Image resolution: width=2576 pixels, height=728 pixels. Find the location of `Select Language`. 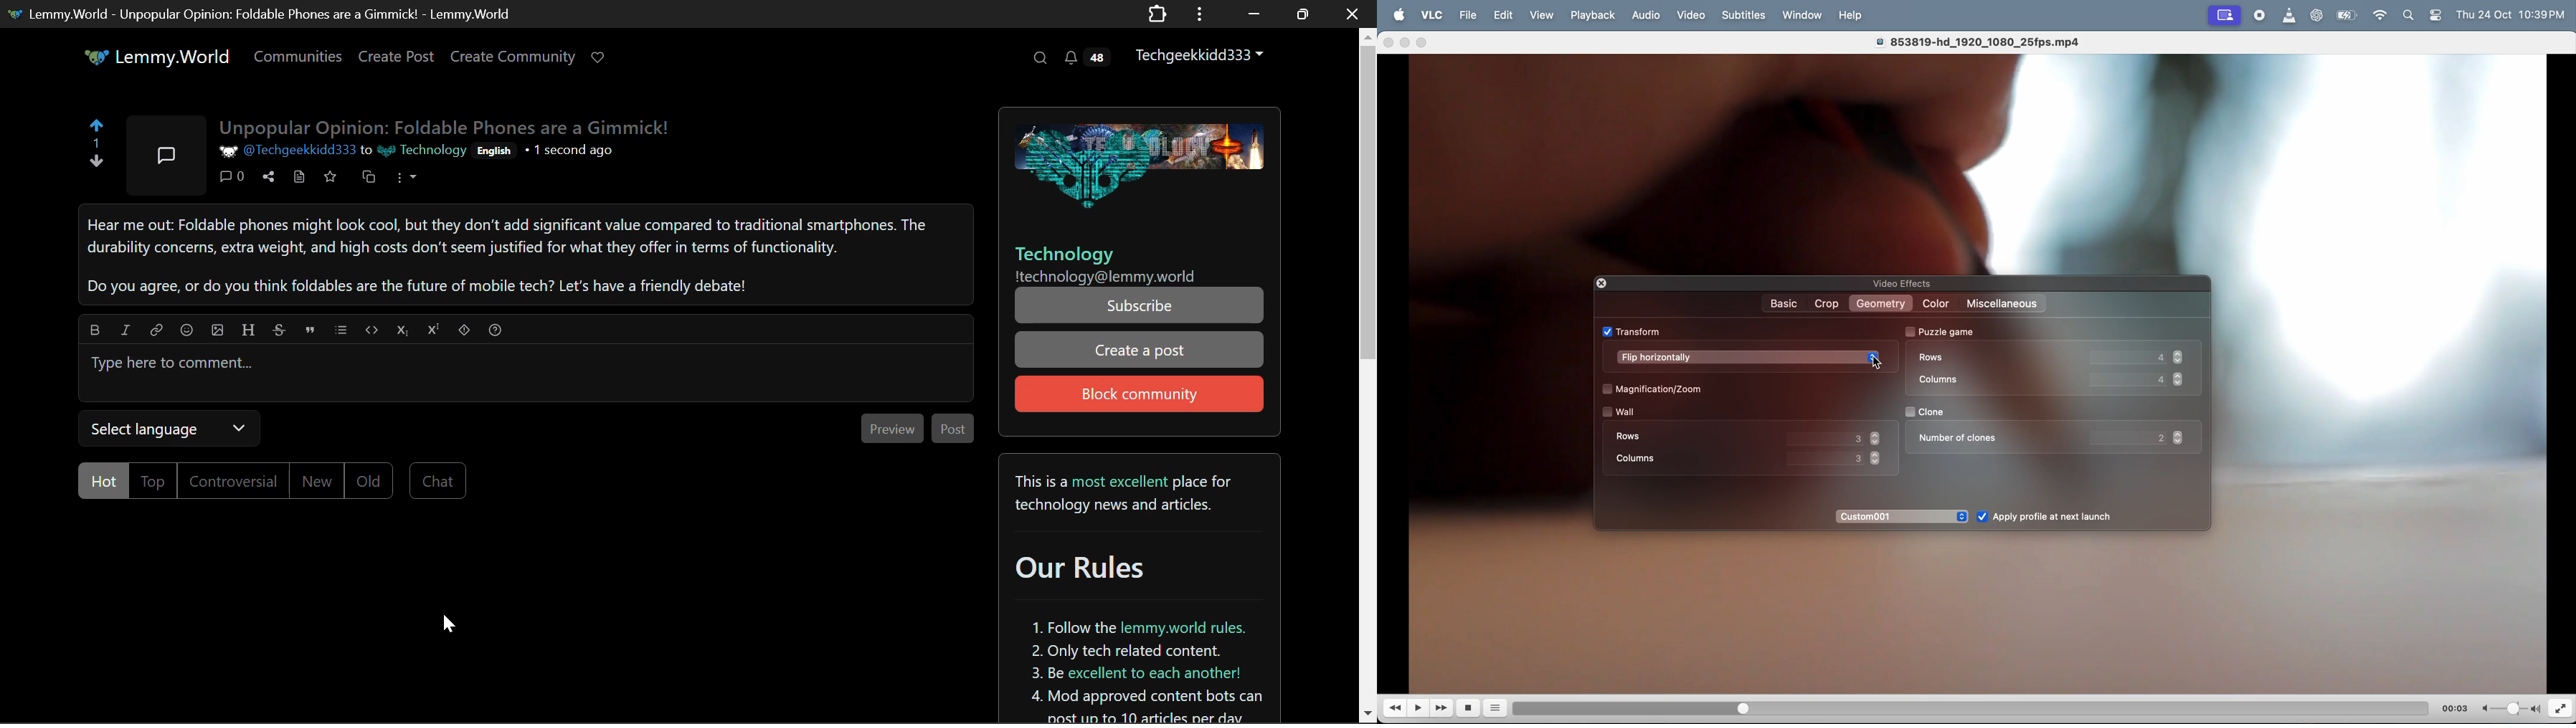

Select Language is located at coordinates (174, 428).